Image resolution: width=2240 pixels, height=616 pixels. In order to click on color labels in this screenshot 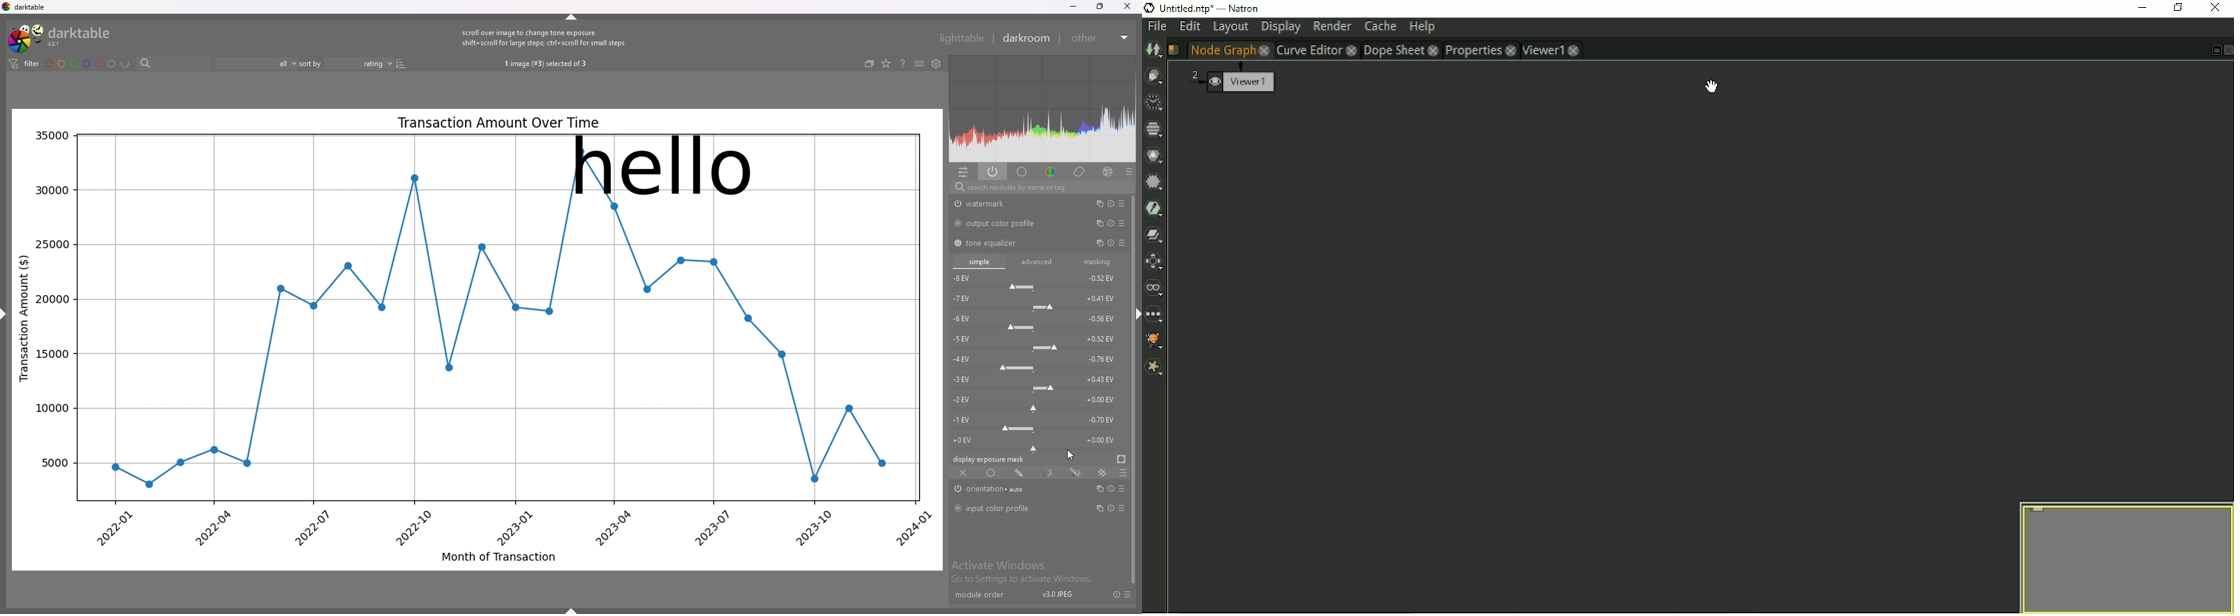, I will do `click(80, 64)`.